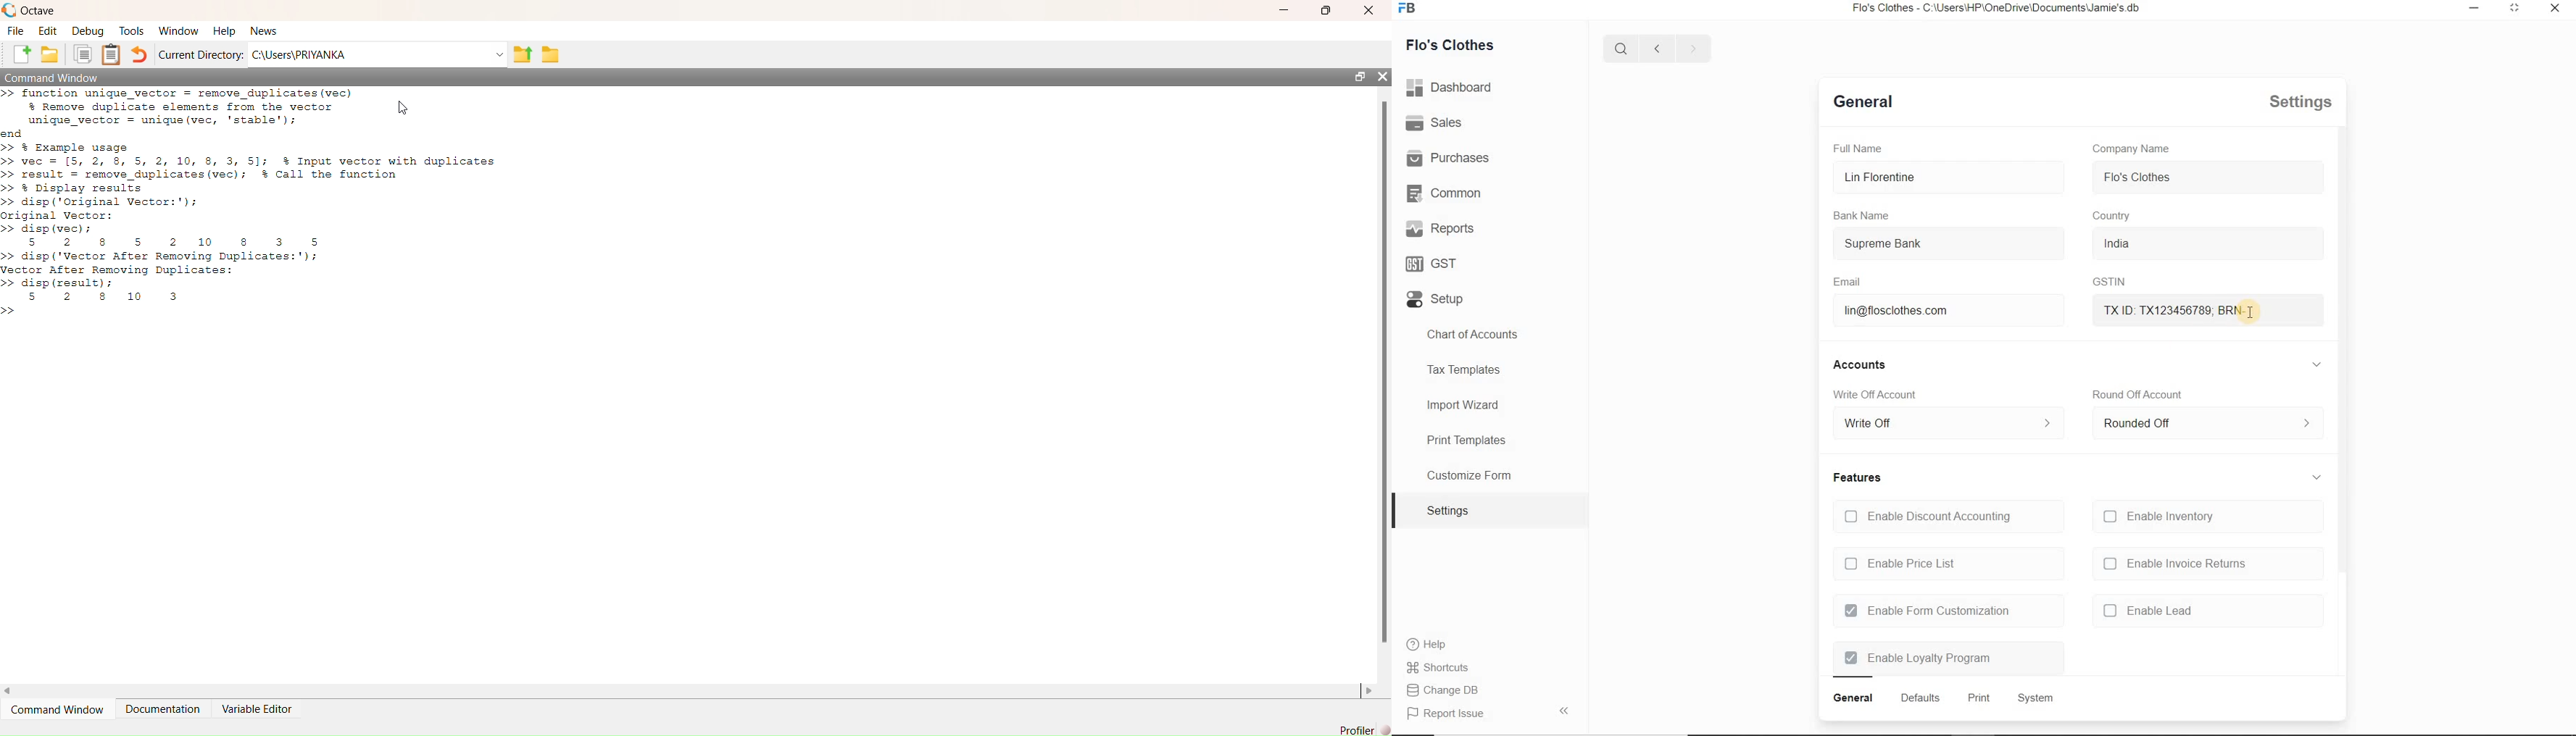 This screenshot has height=756, width=2576. Describe the element at coordinates (1431, 644) in the screenshot. I see `Help` at that location.